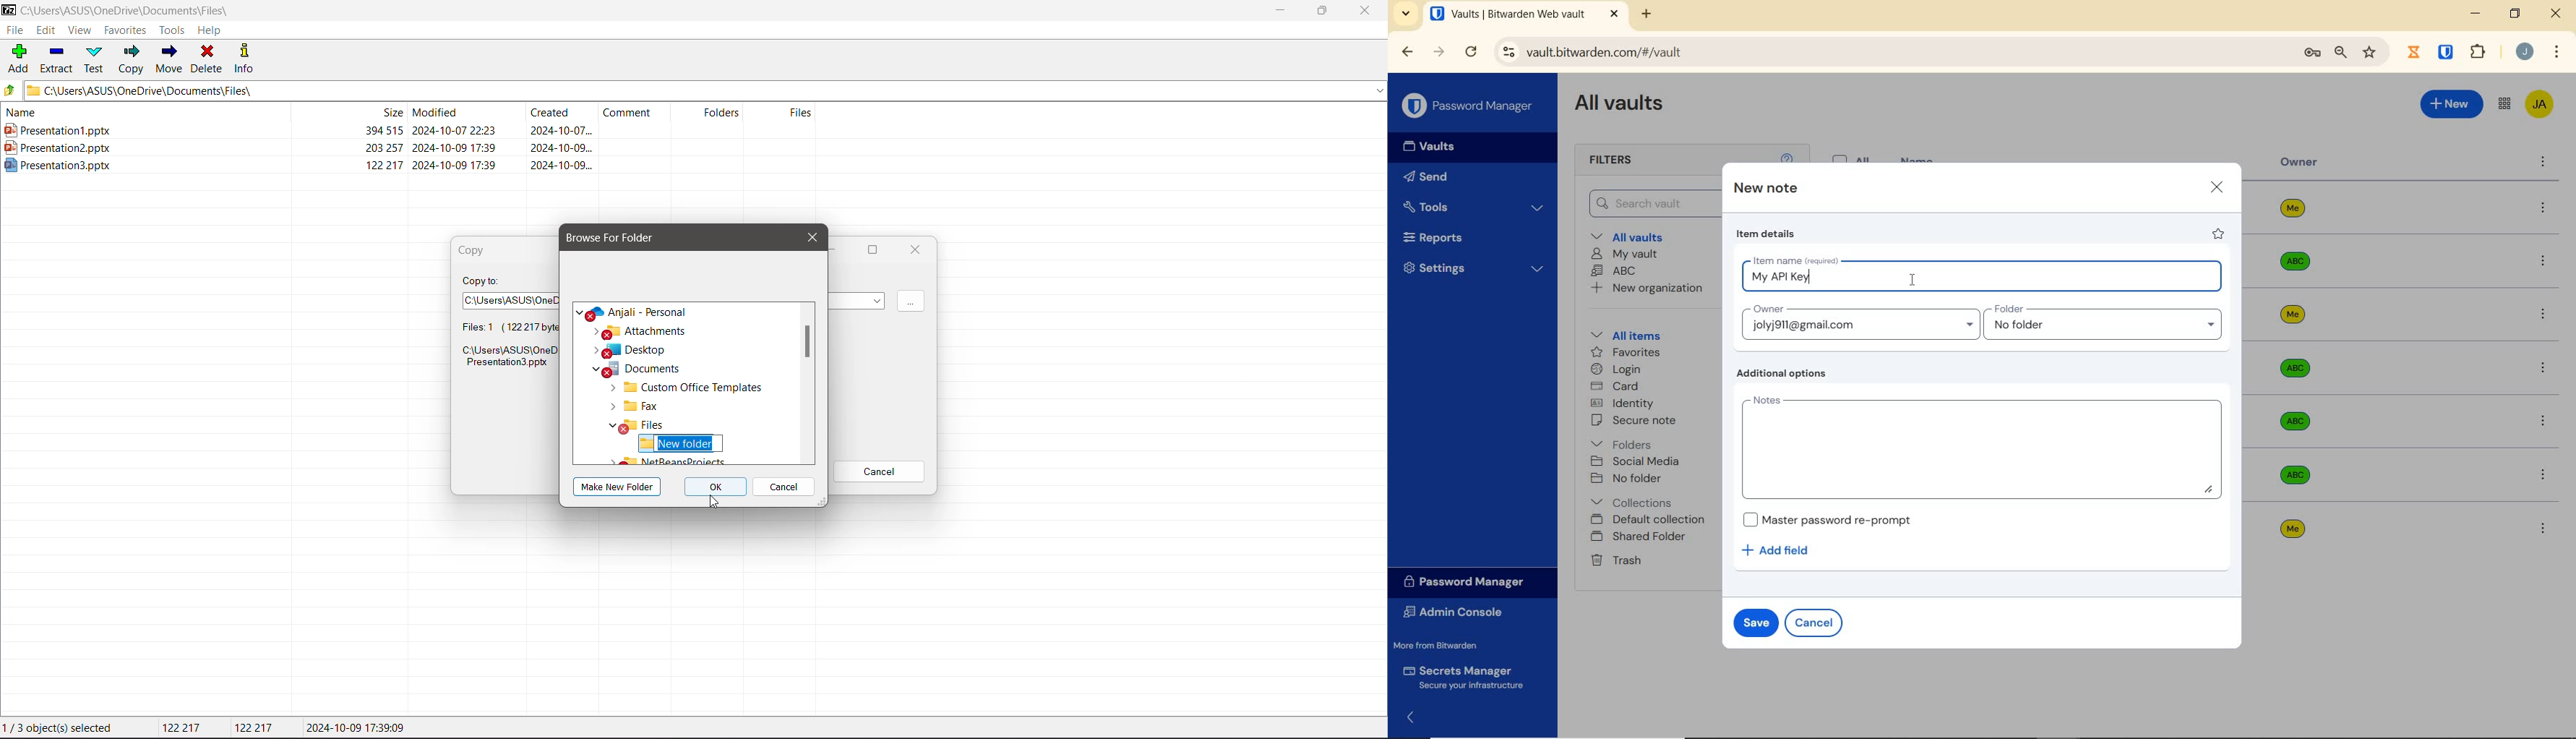  I want to click on more options, so click(2545, 421).